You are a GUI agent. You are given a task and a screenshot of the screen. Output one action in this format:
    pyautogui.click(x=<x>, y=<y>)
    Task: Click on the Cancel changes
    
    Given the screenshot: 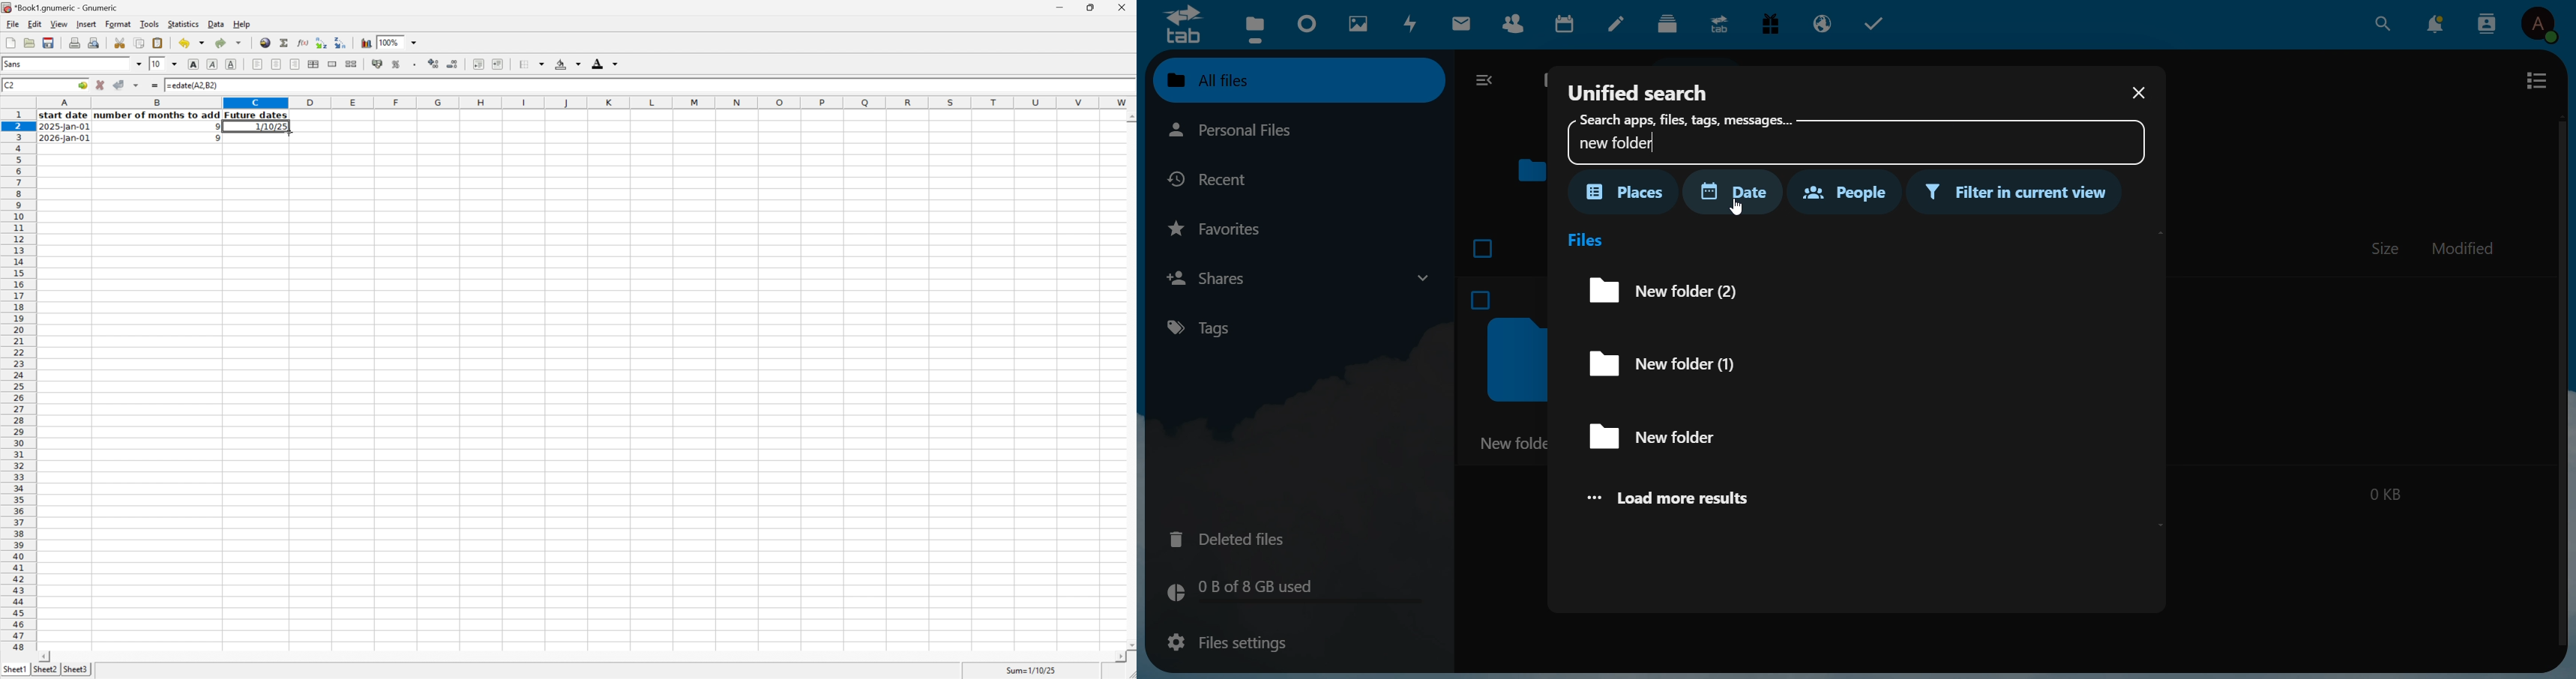 What is the action you would take?
    pyautogui.click(x=102, y=85)
    